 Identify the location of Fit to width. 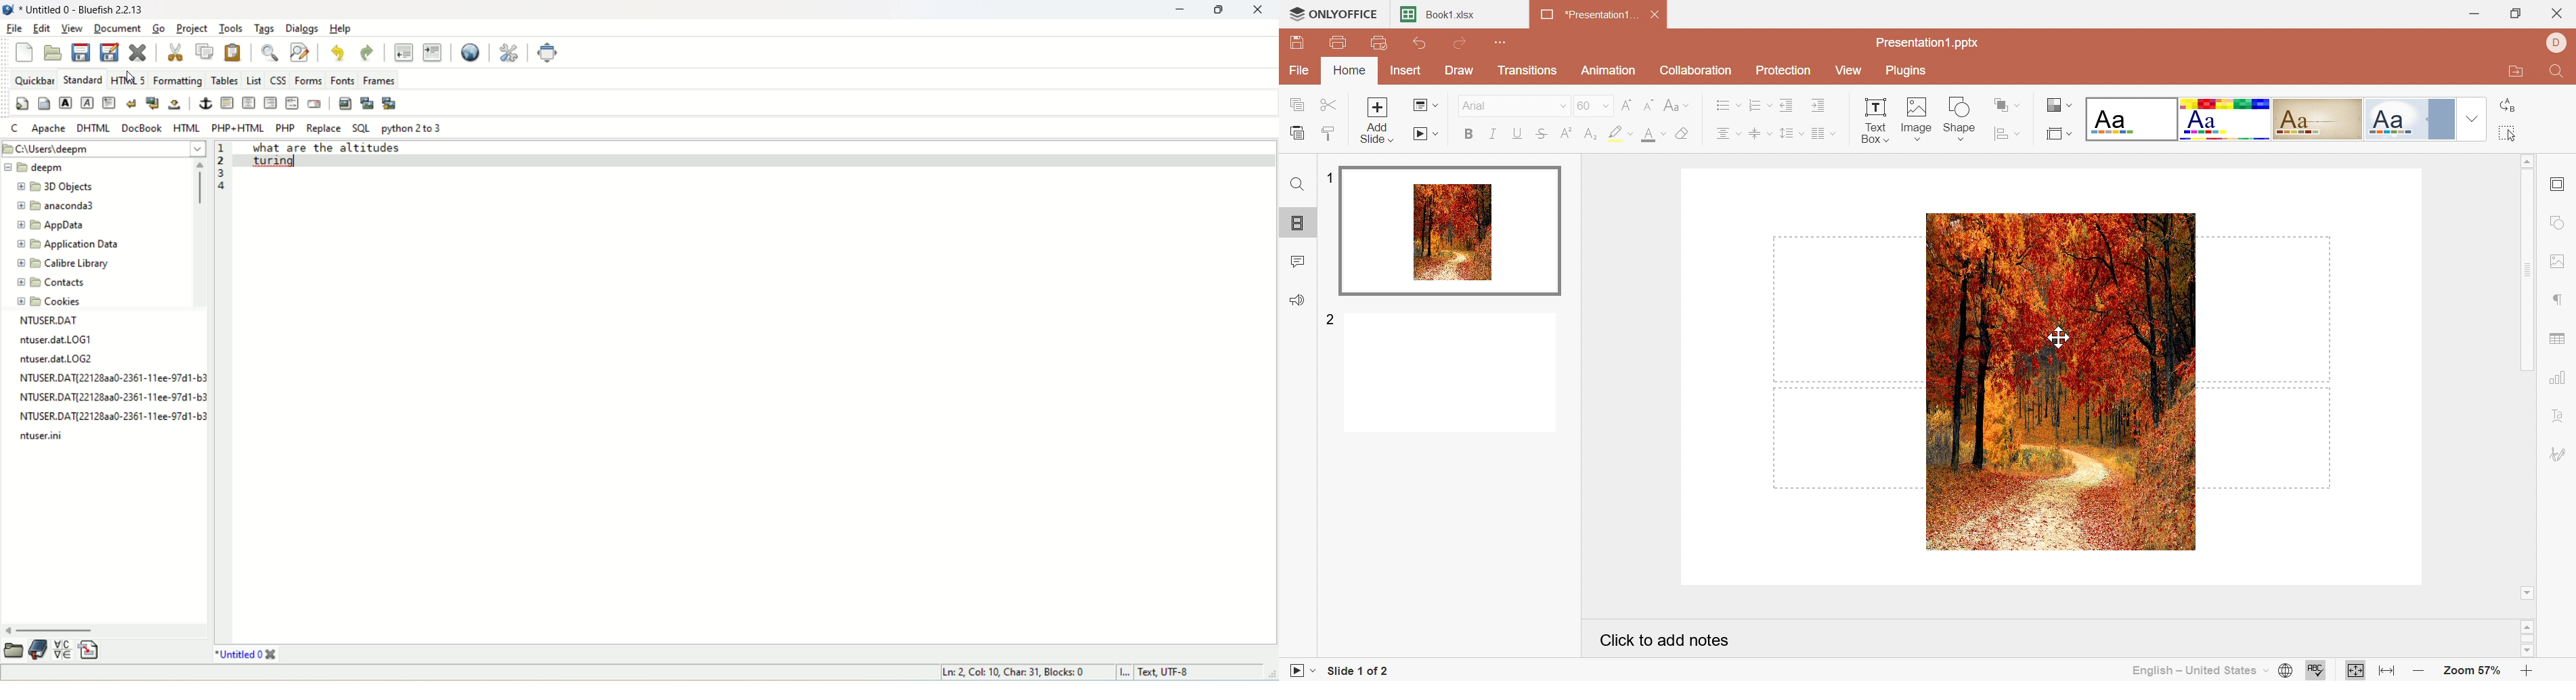
(2386, 671).